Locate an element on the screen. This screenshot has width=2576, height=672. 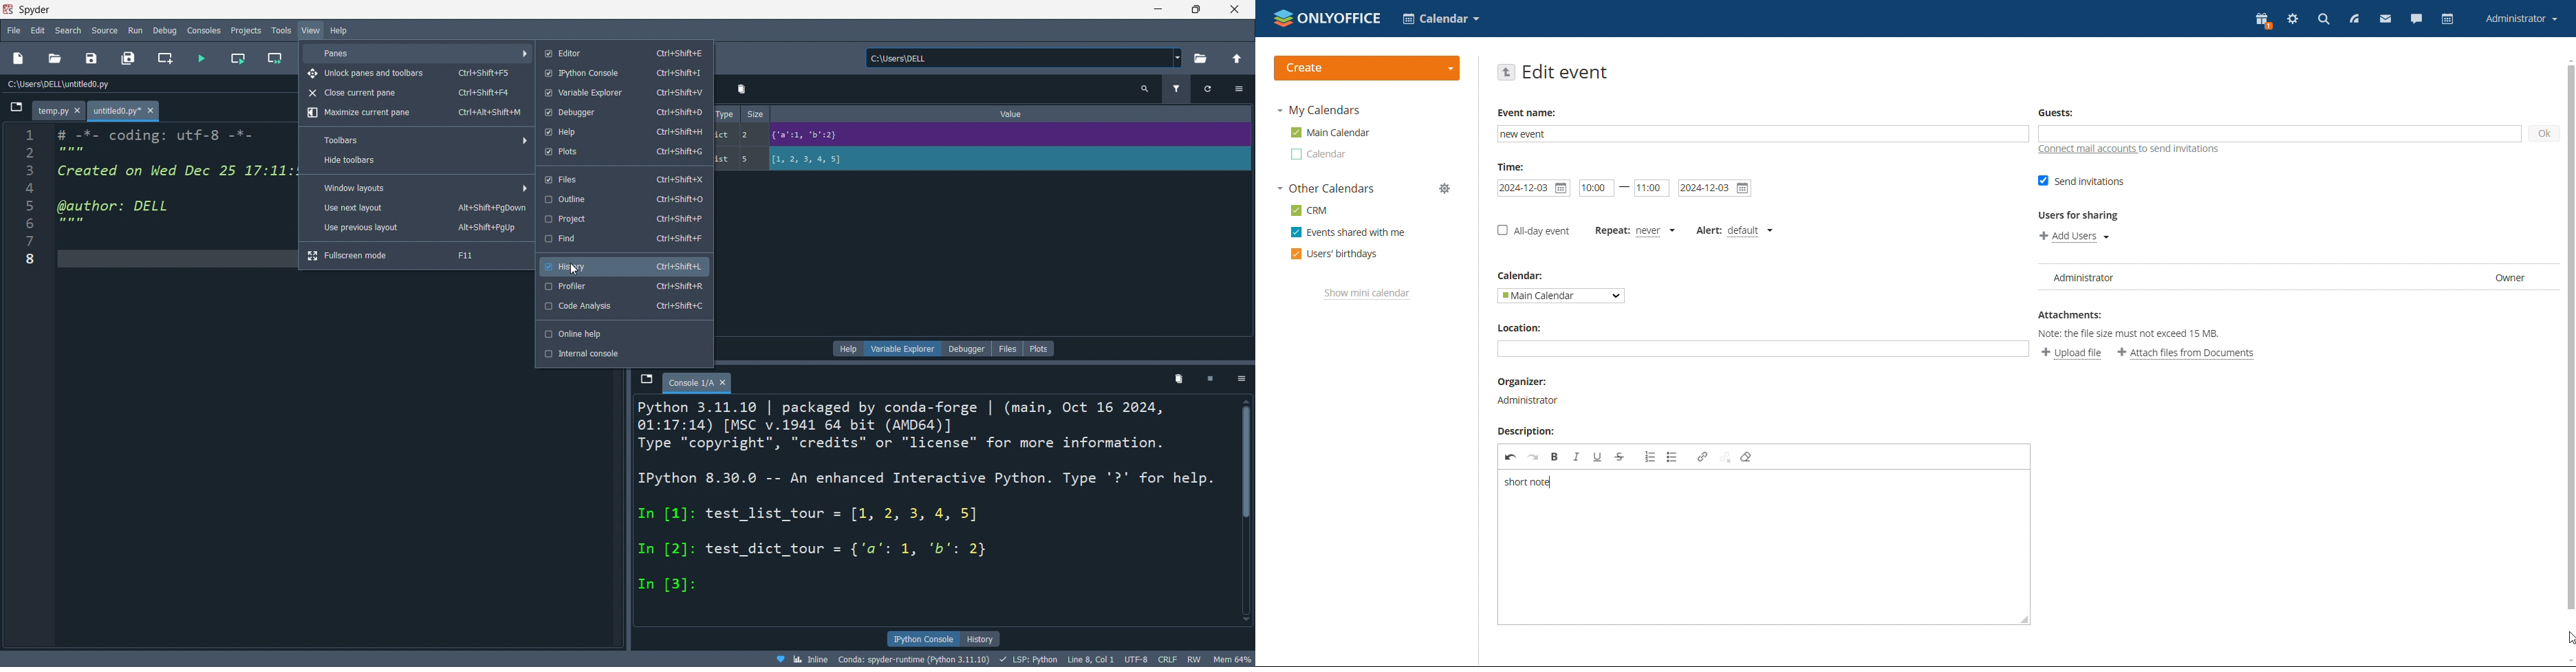
run file is located at coordinates (201, 59).